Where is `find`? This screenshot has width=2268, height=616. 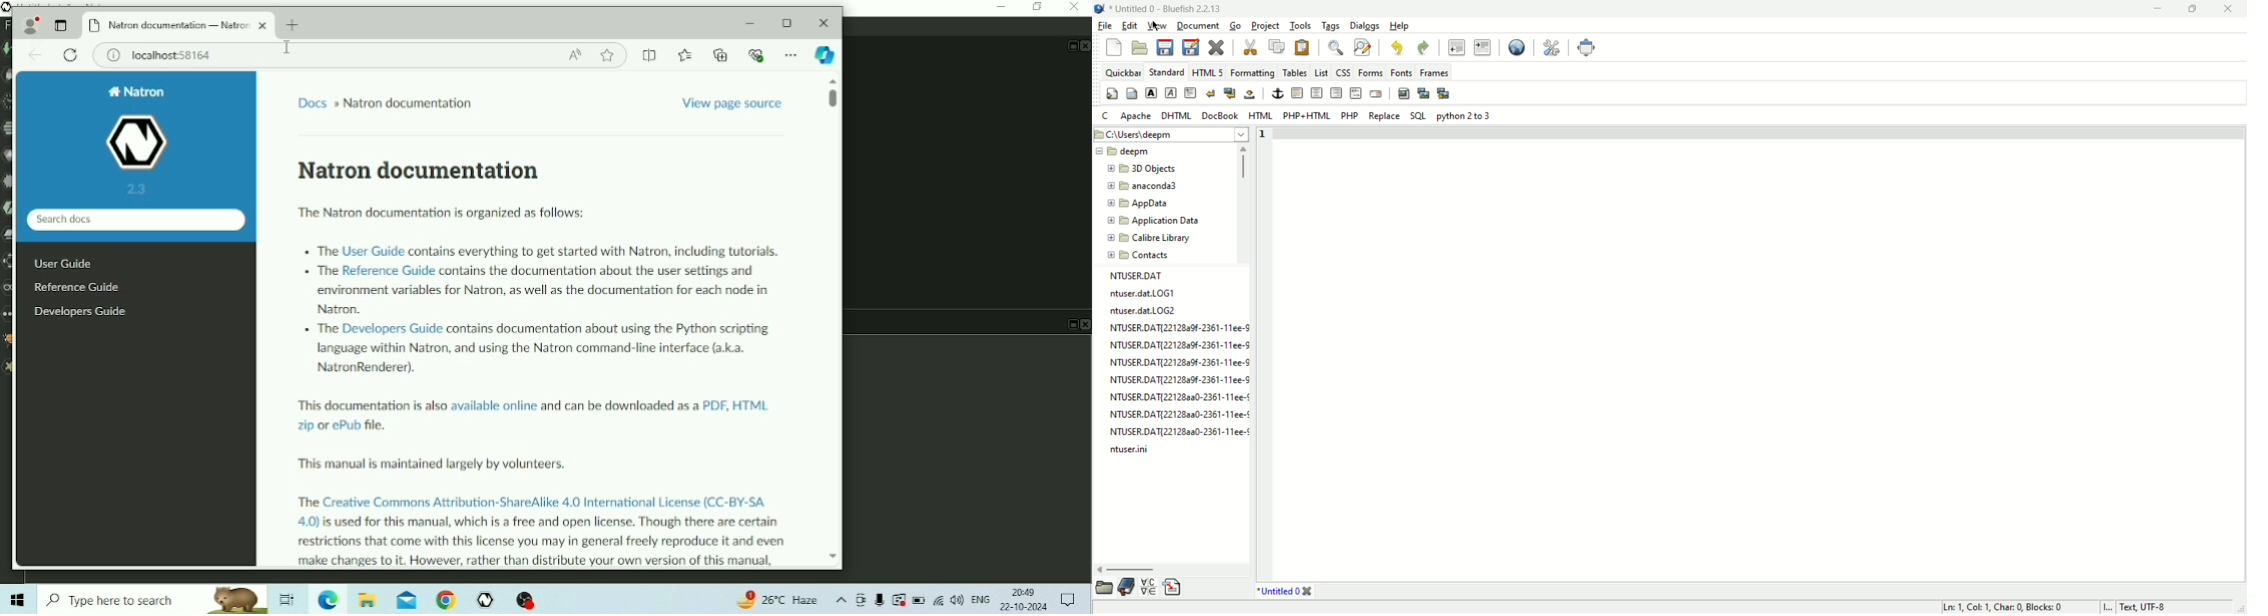
find is located at coordinates (1339, 47).